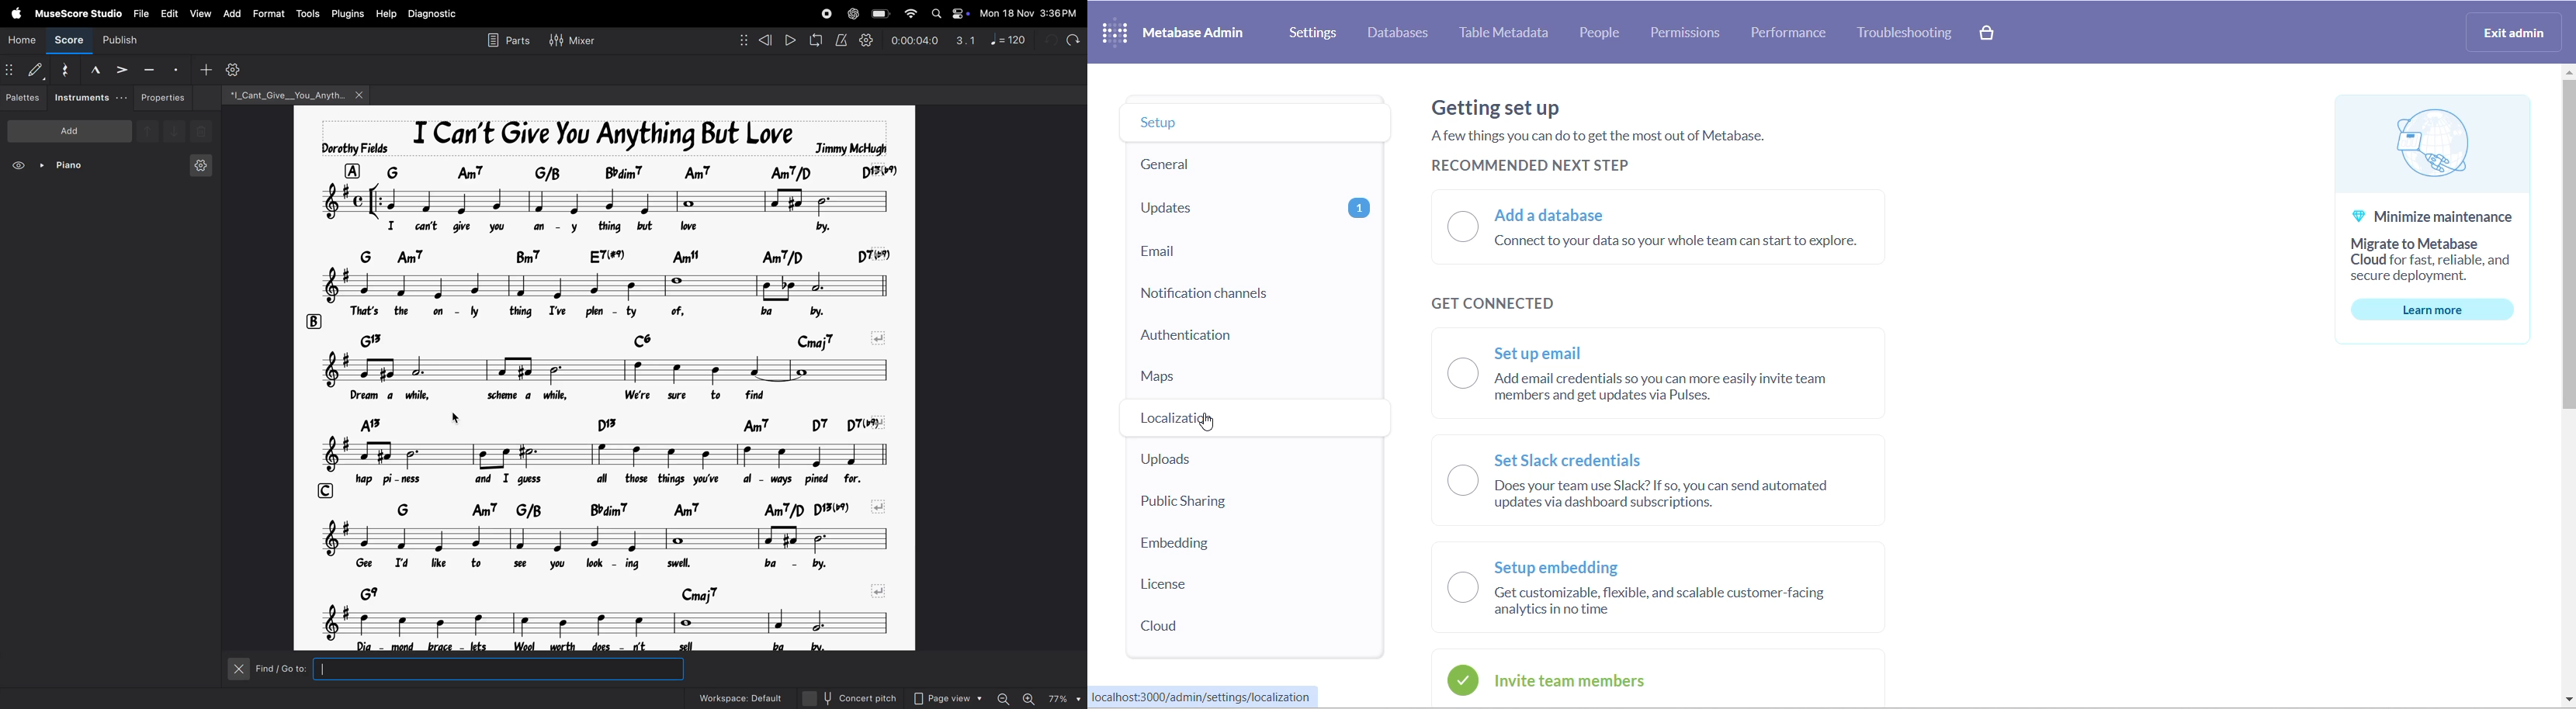 The width and height of the screenshot is (2576, 728). I want to click on piano, so click(46, 166).